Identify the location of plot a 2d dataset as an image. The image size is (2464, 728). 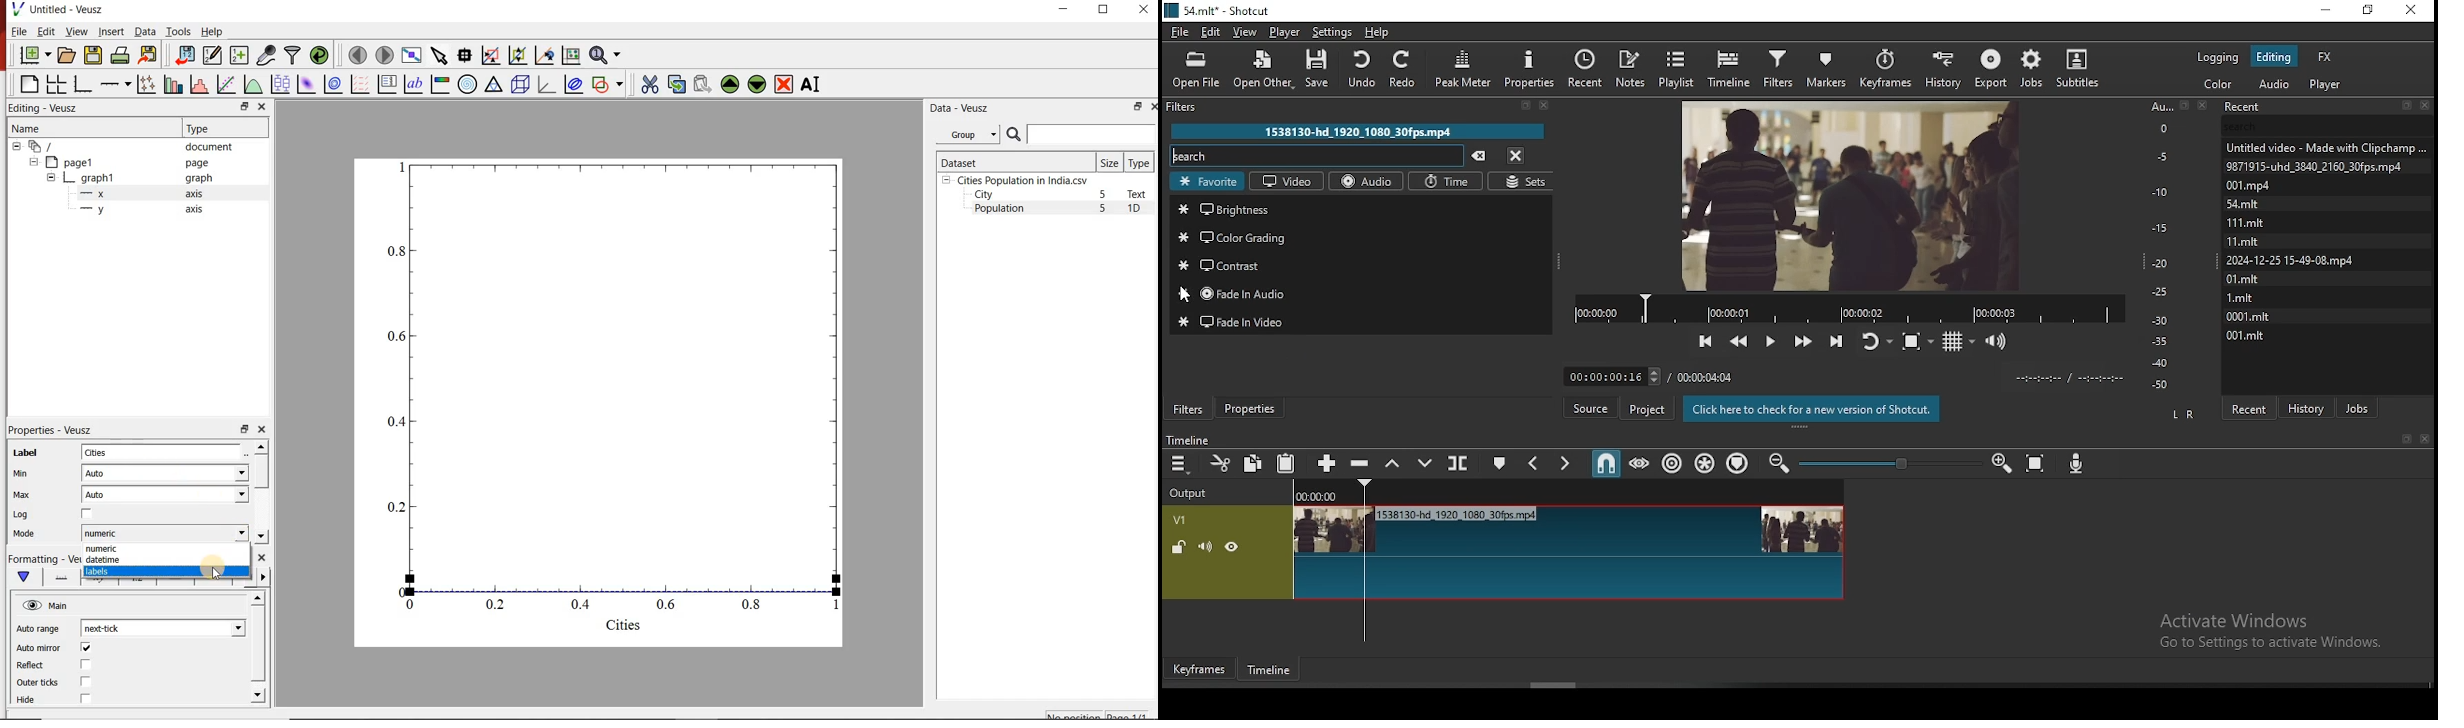
(305, 83).